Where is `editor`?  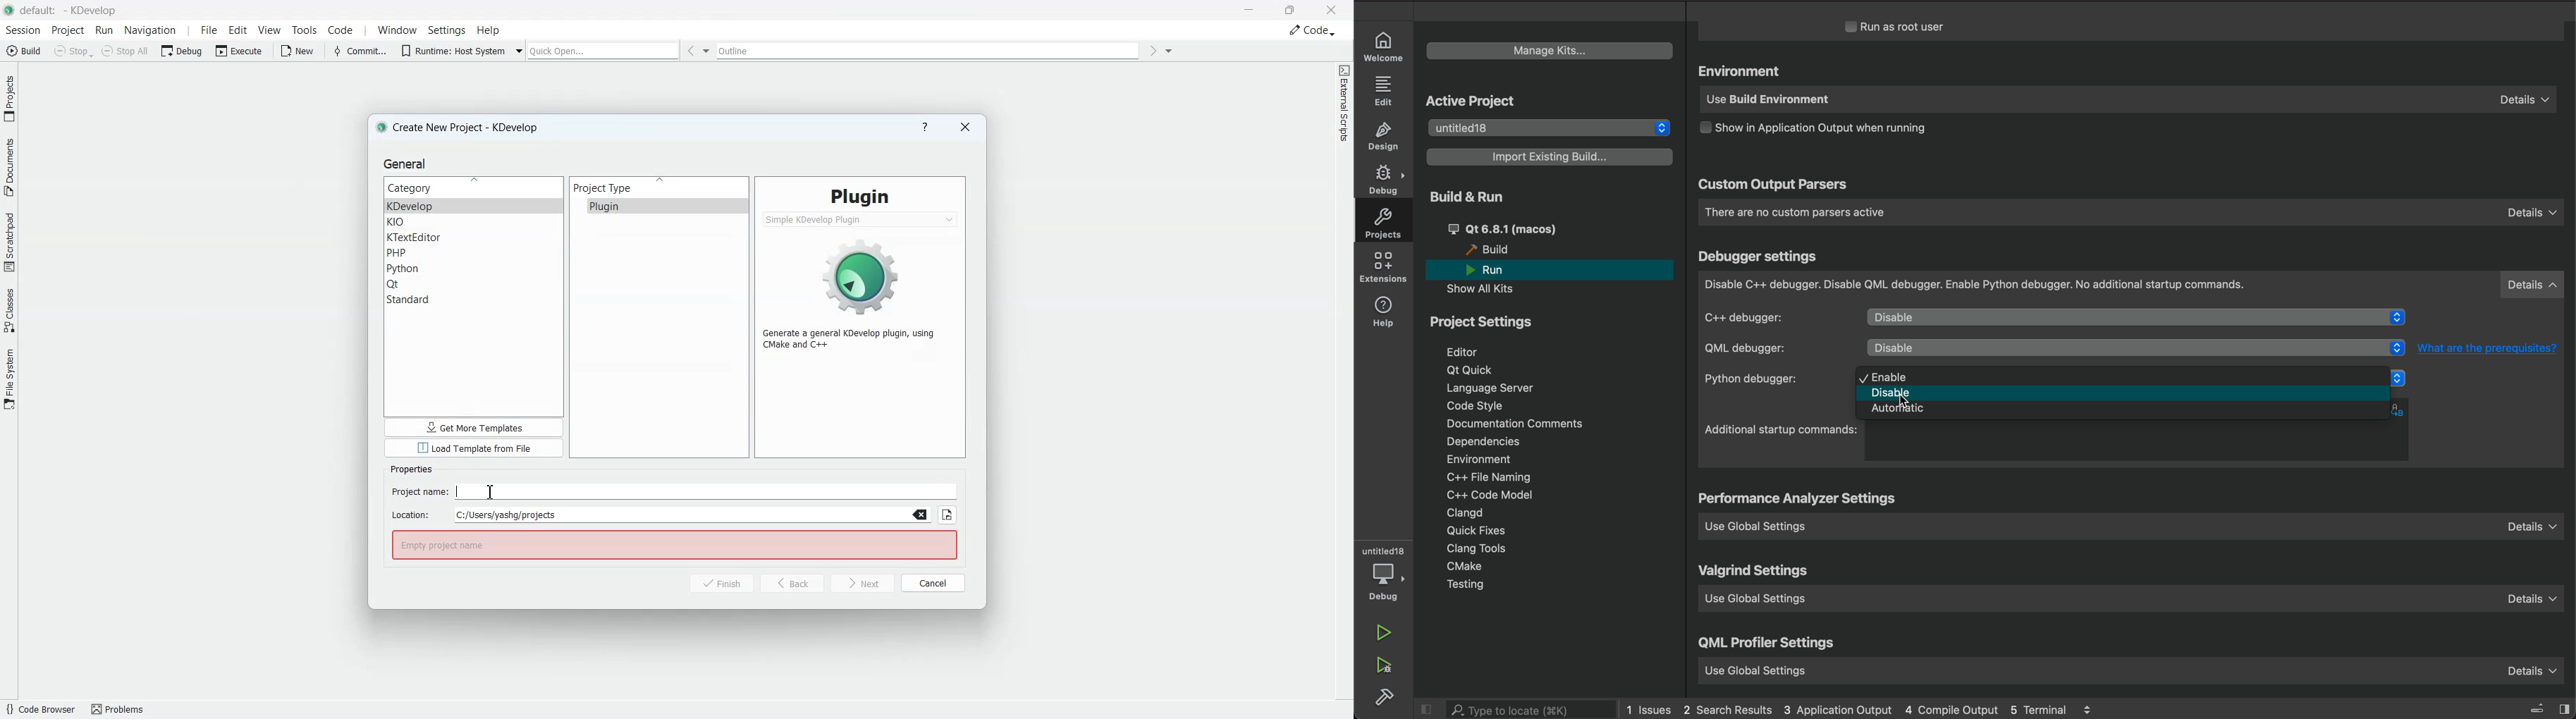
editor is located at coordinates (1465, 352).